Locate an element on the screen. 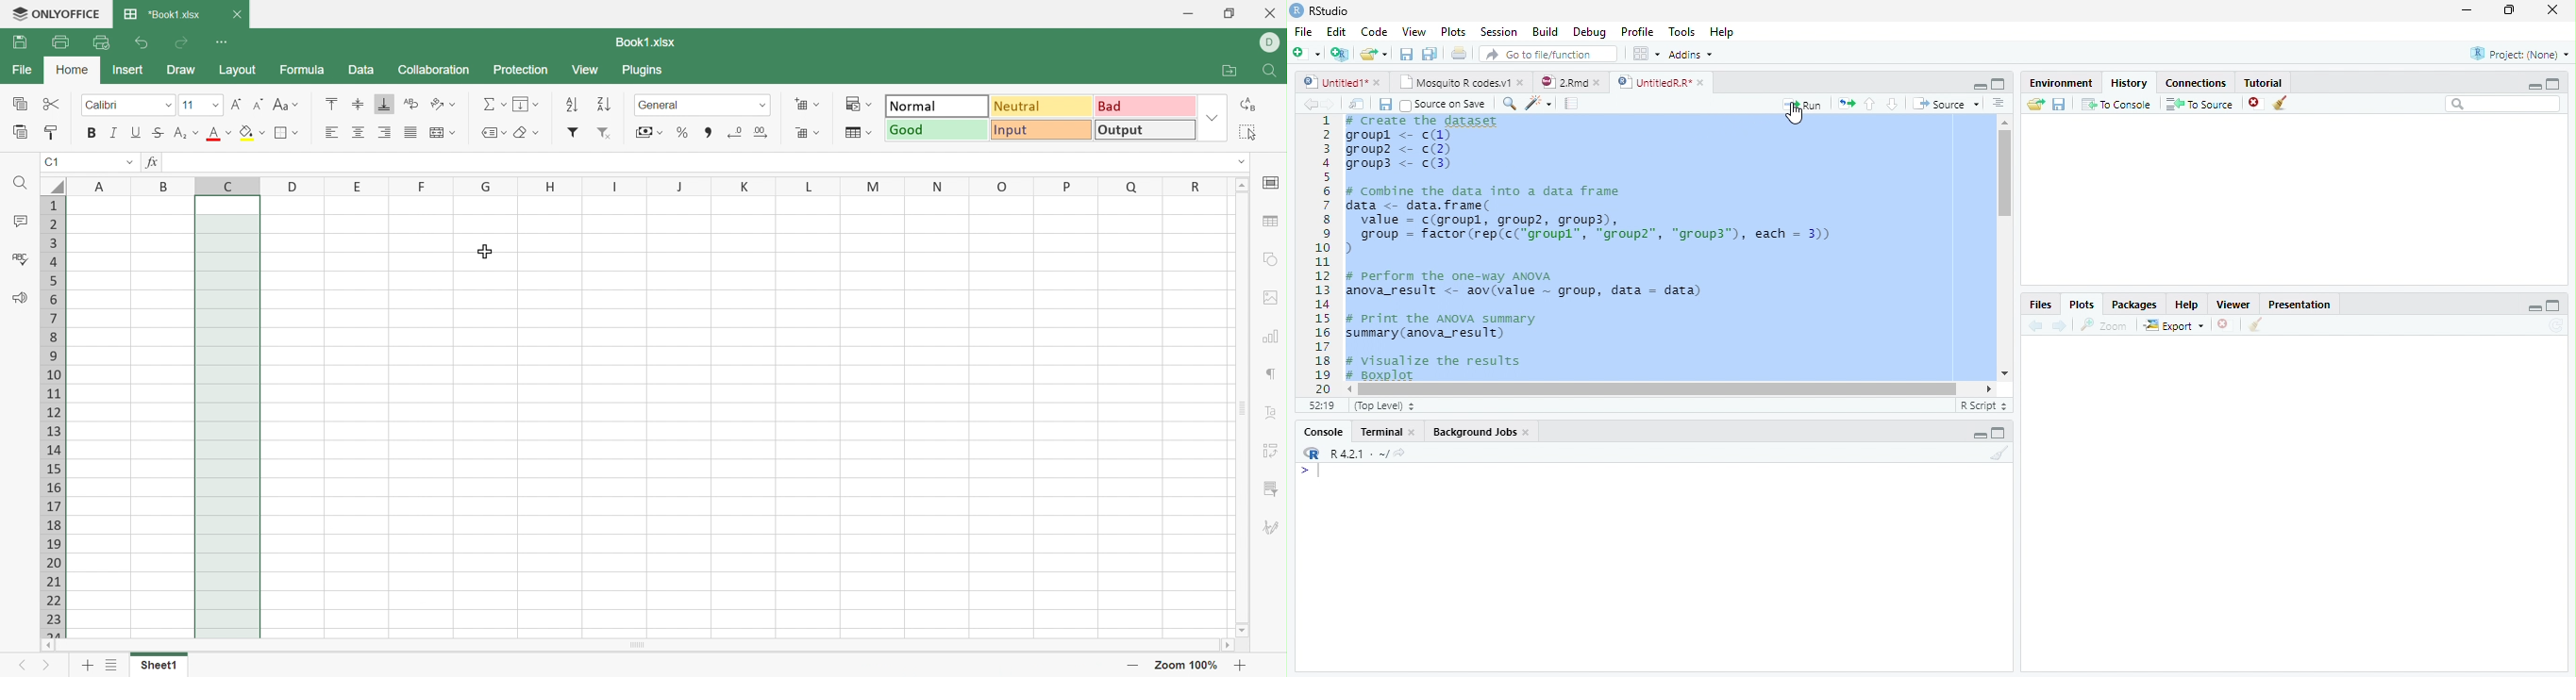 This screenshot has height=700, width=2576. Save workspace as  is located at coordinates (2062, 105).